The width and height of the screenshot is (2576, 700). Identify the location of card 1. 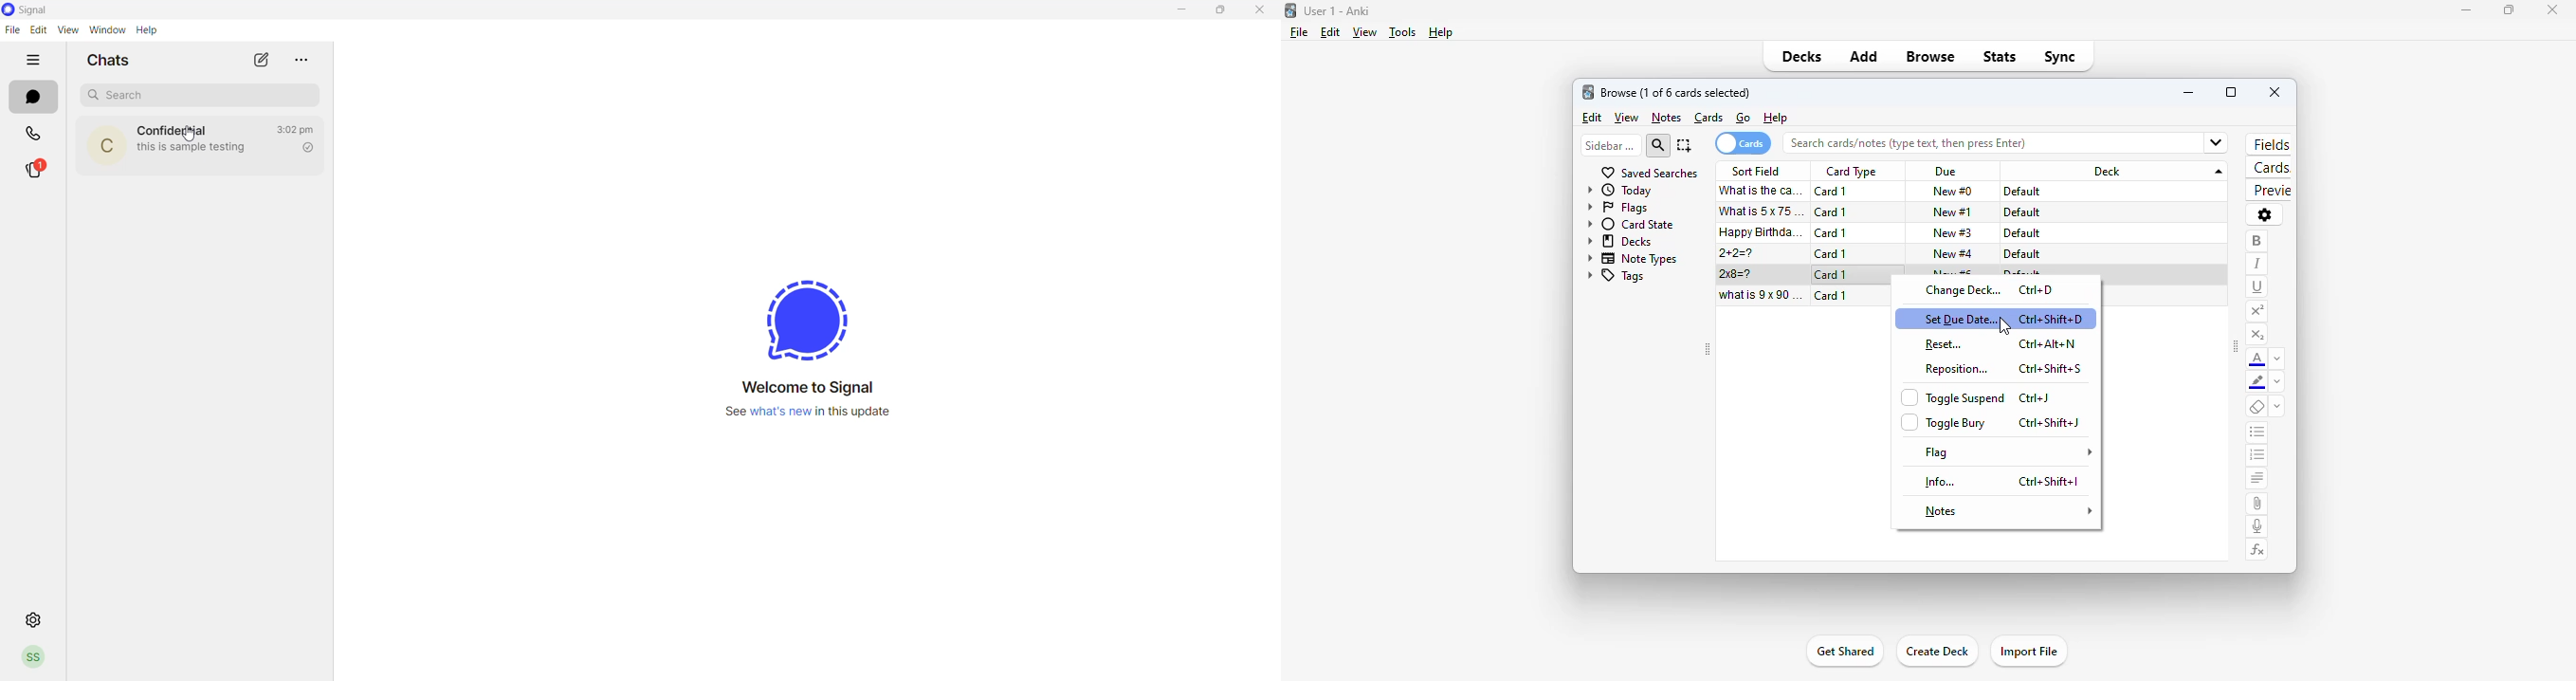
(1832, 232).